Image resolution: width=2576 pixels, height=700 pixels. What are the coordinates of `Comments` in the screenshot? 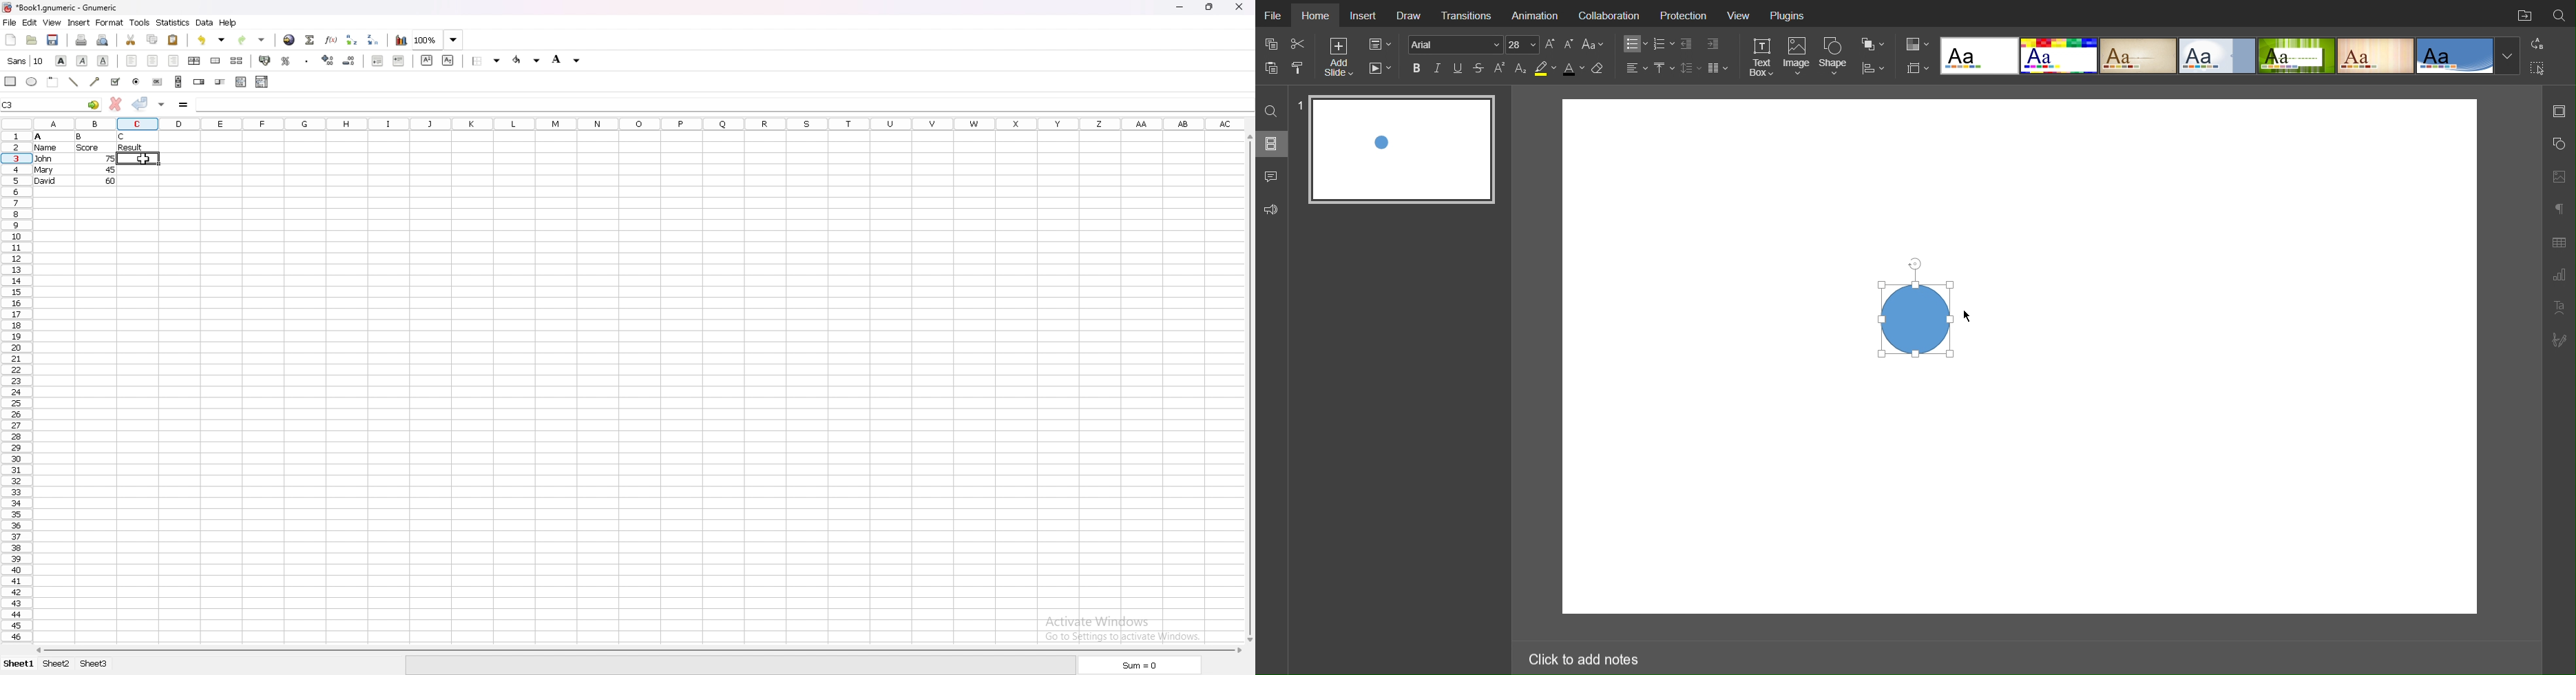 It's located at (1273, 176).